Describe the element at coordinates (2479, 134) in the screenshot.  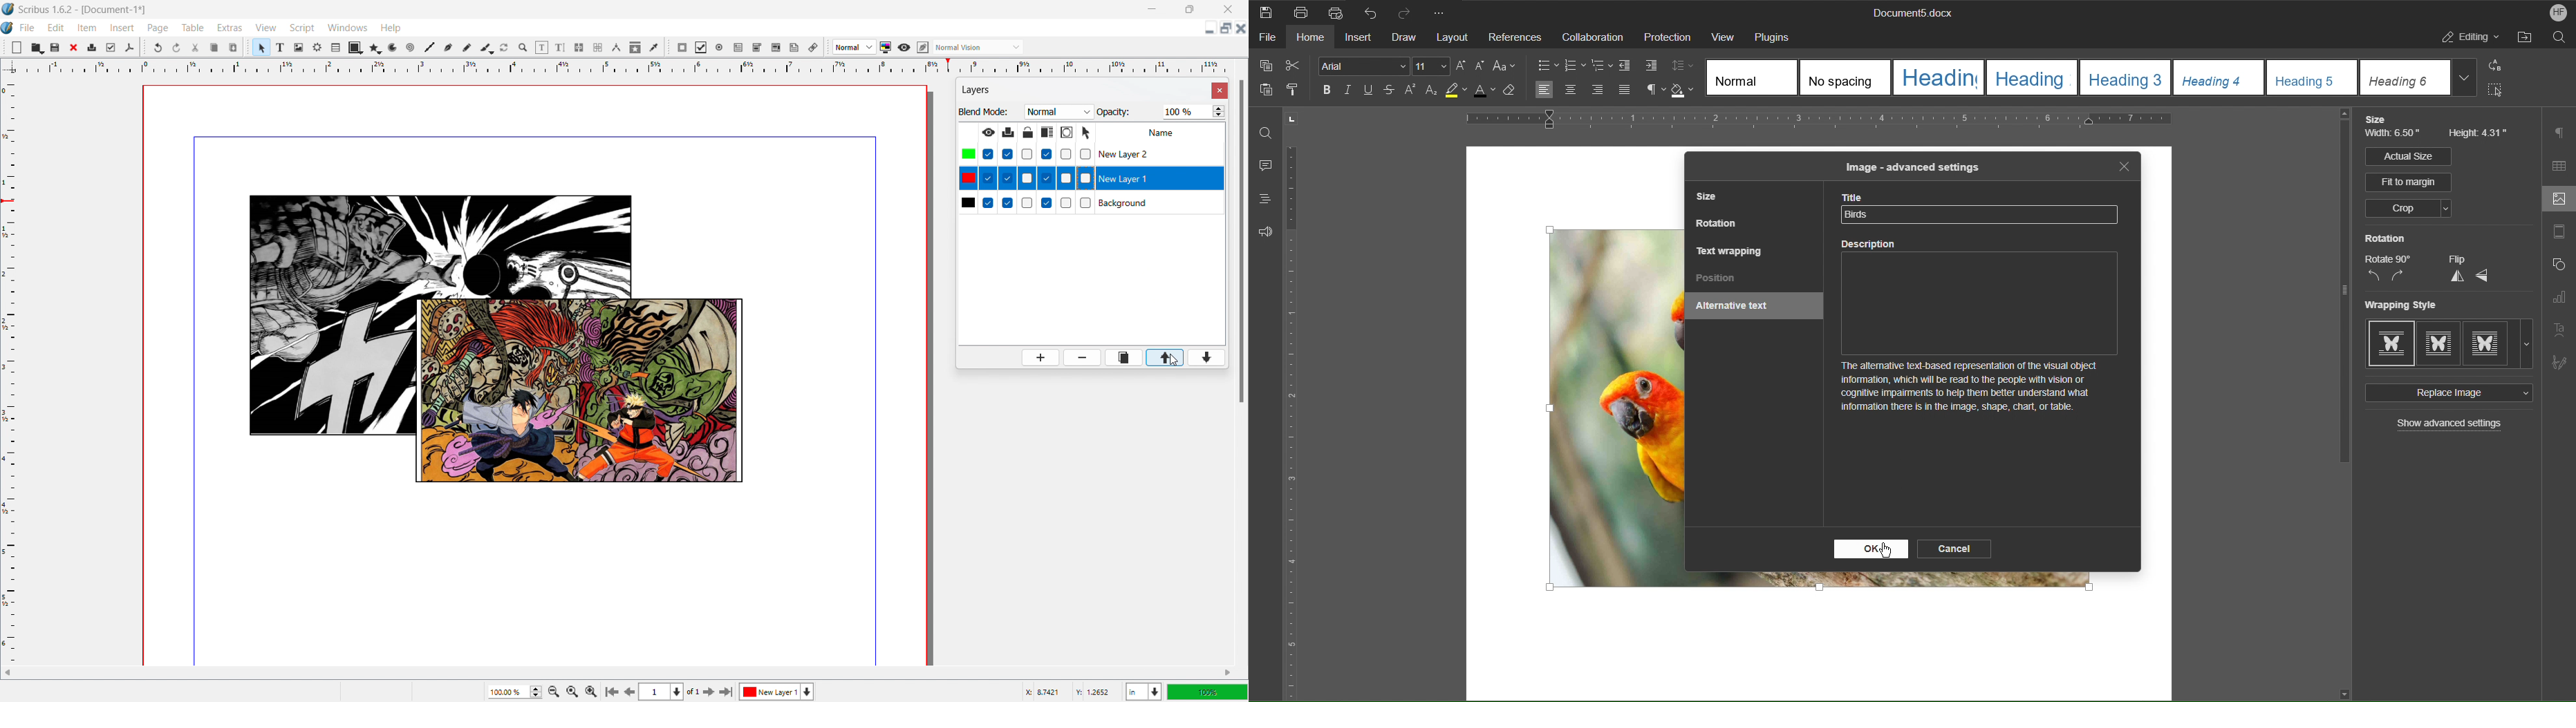
I see `Height` at that location.